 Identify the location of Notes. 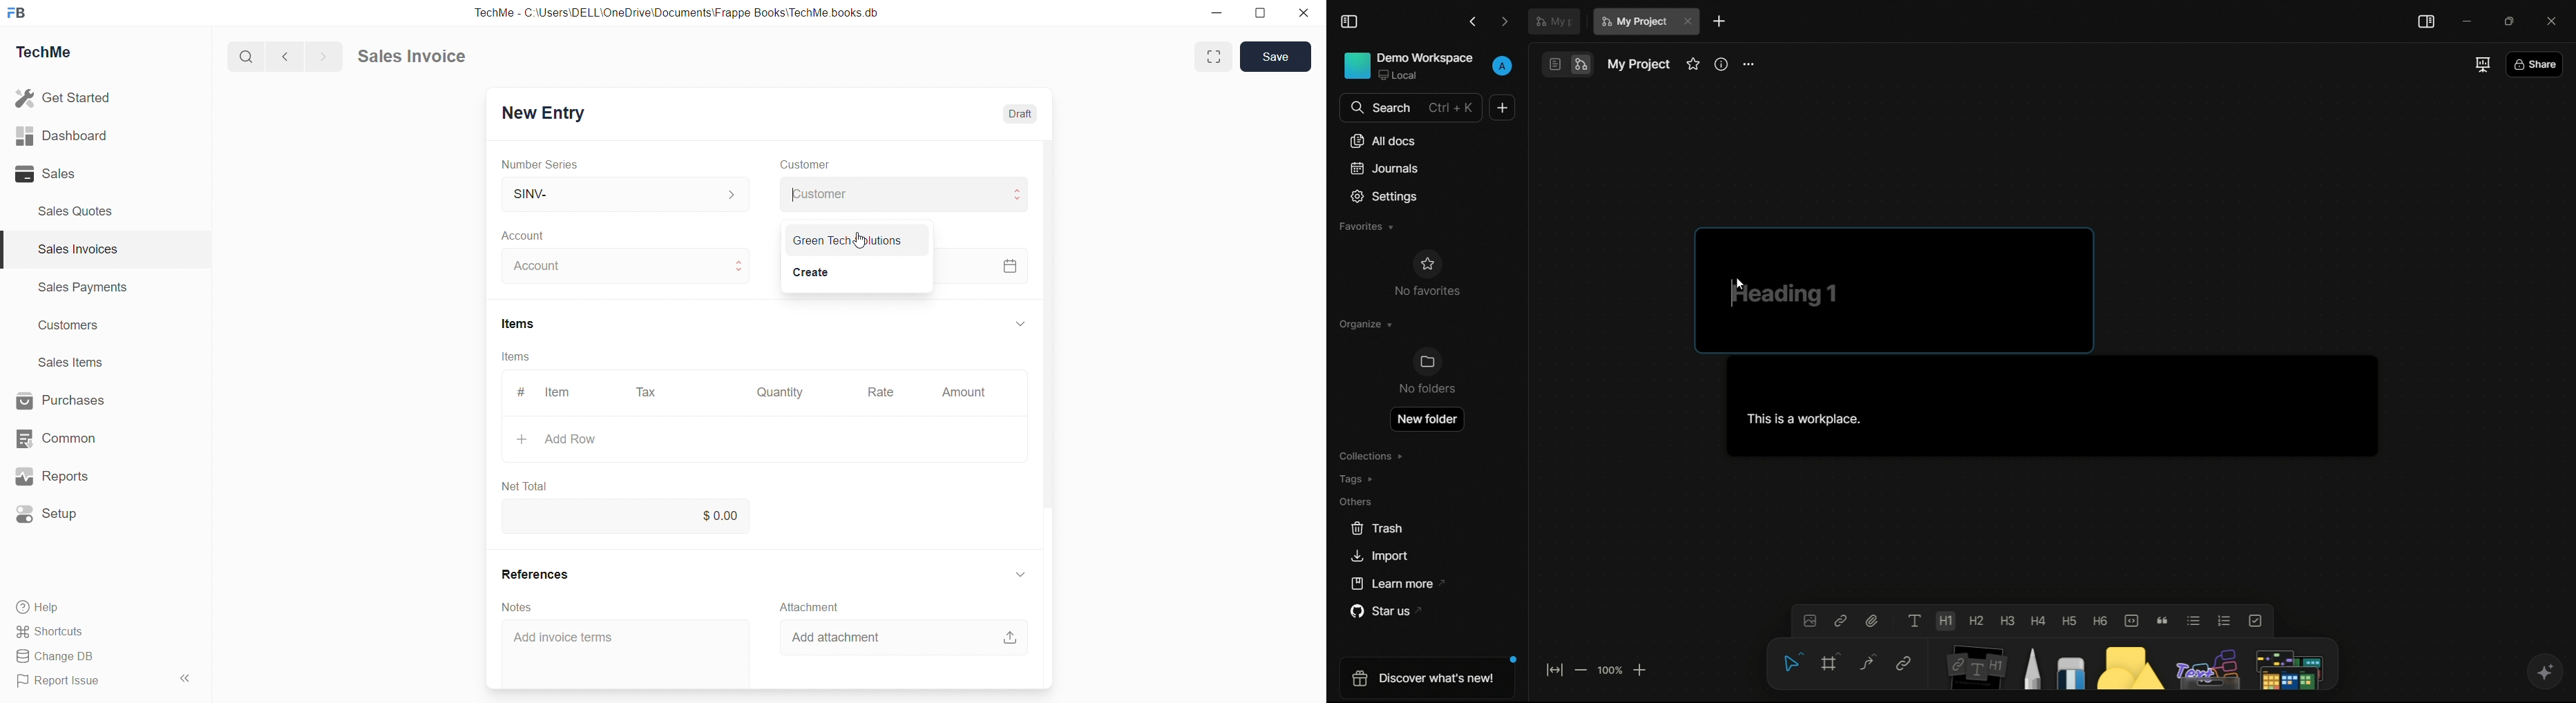
(515, 607).